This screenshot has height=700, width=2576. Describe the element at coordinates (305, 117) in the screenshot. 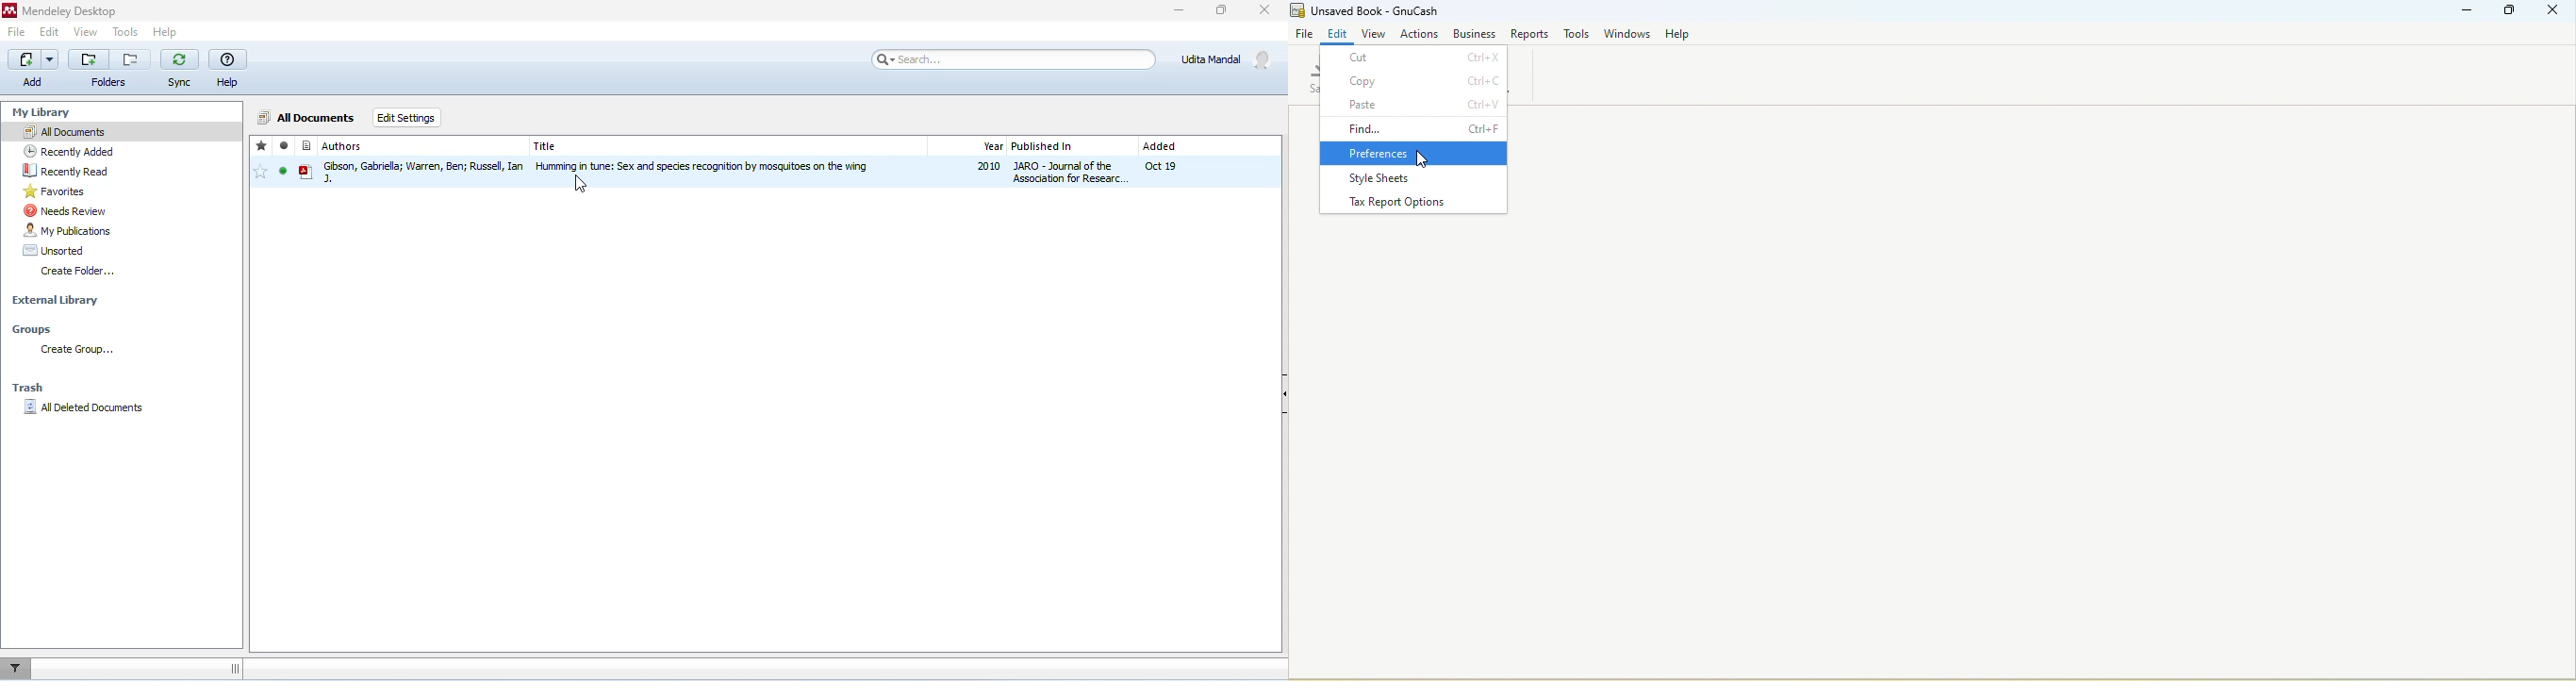

I see `all documents` at that location.